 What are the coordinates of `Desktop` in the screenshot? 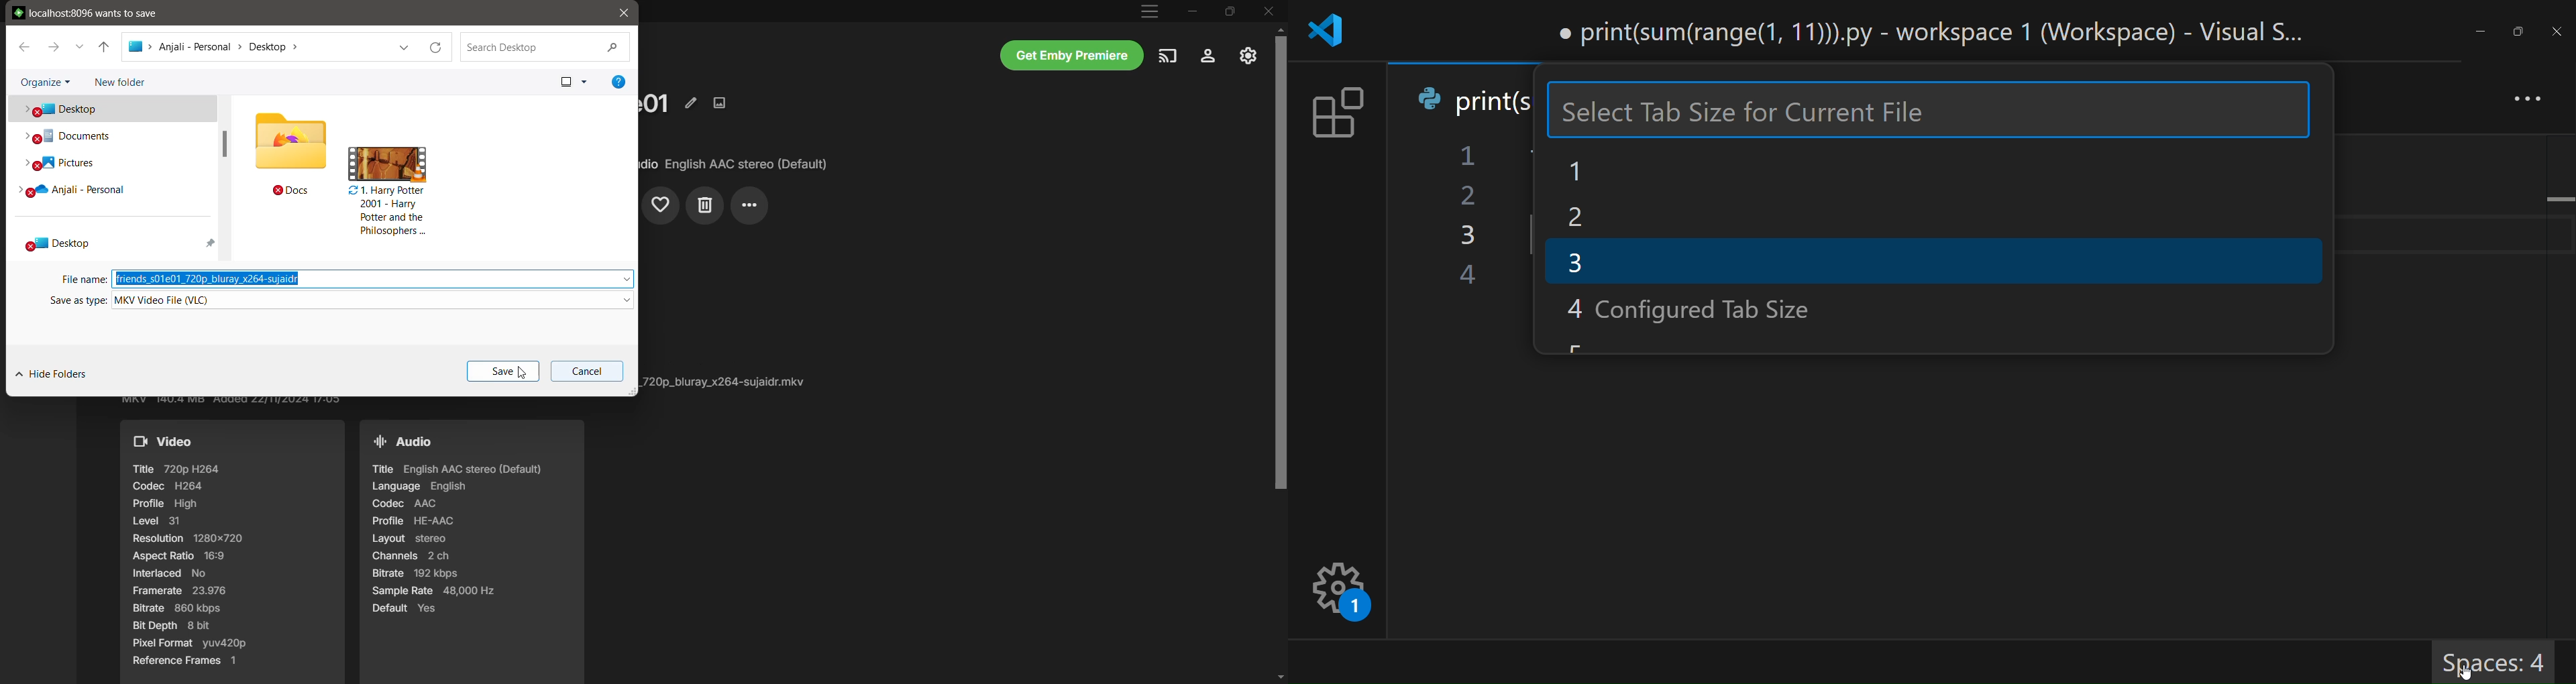 It's located at (111, 109).